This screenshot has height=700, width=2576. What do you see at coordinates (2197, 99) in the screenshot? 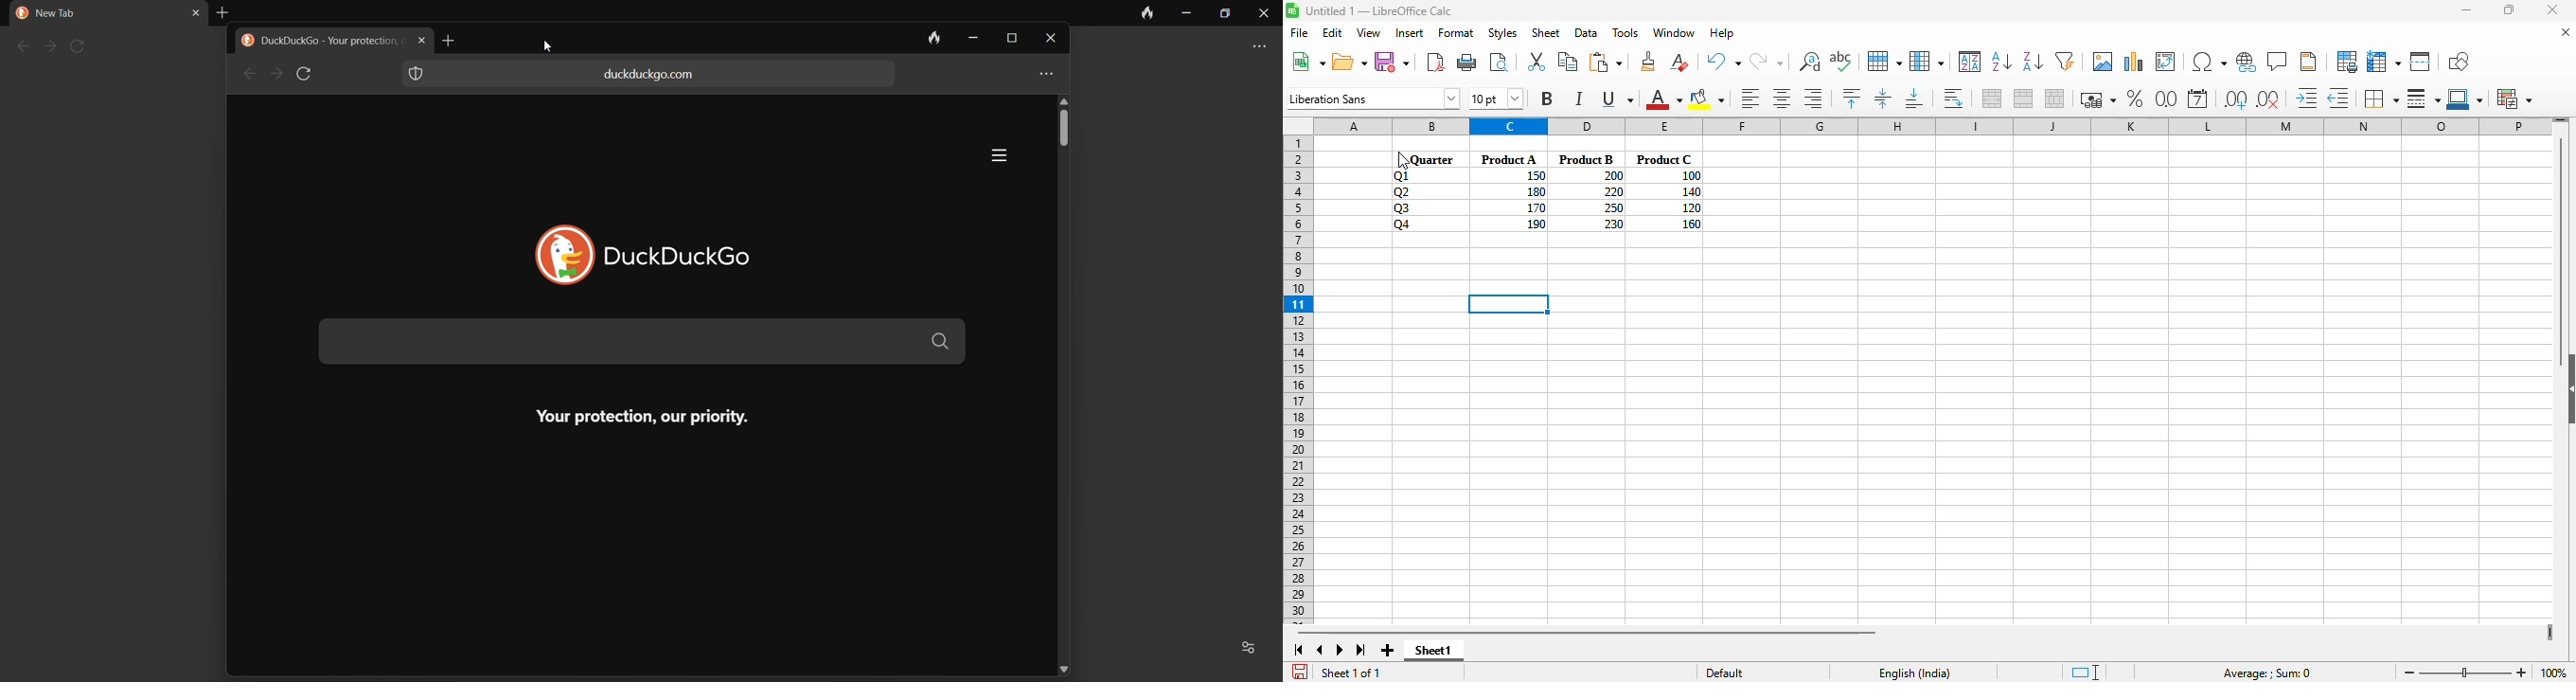
I see `format as date` at bounding box center [2197, 99].